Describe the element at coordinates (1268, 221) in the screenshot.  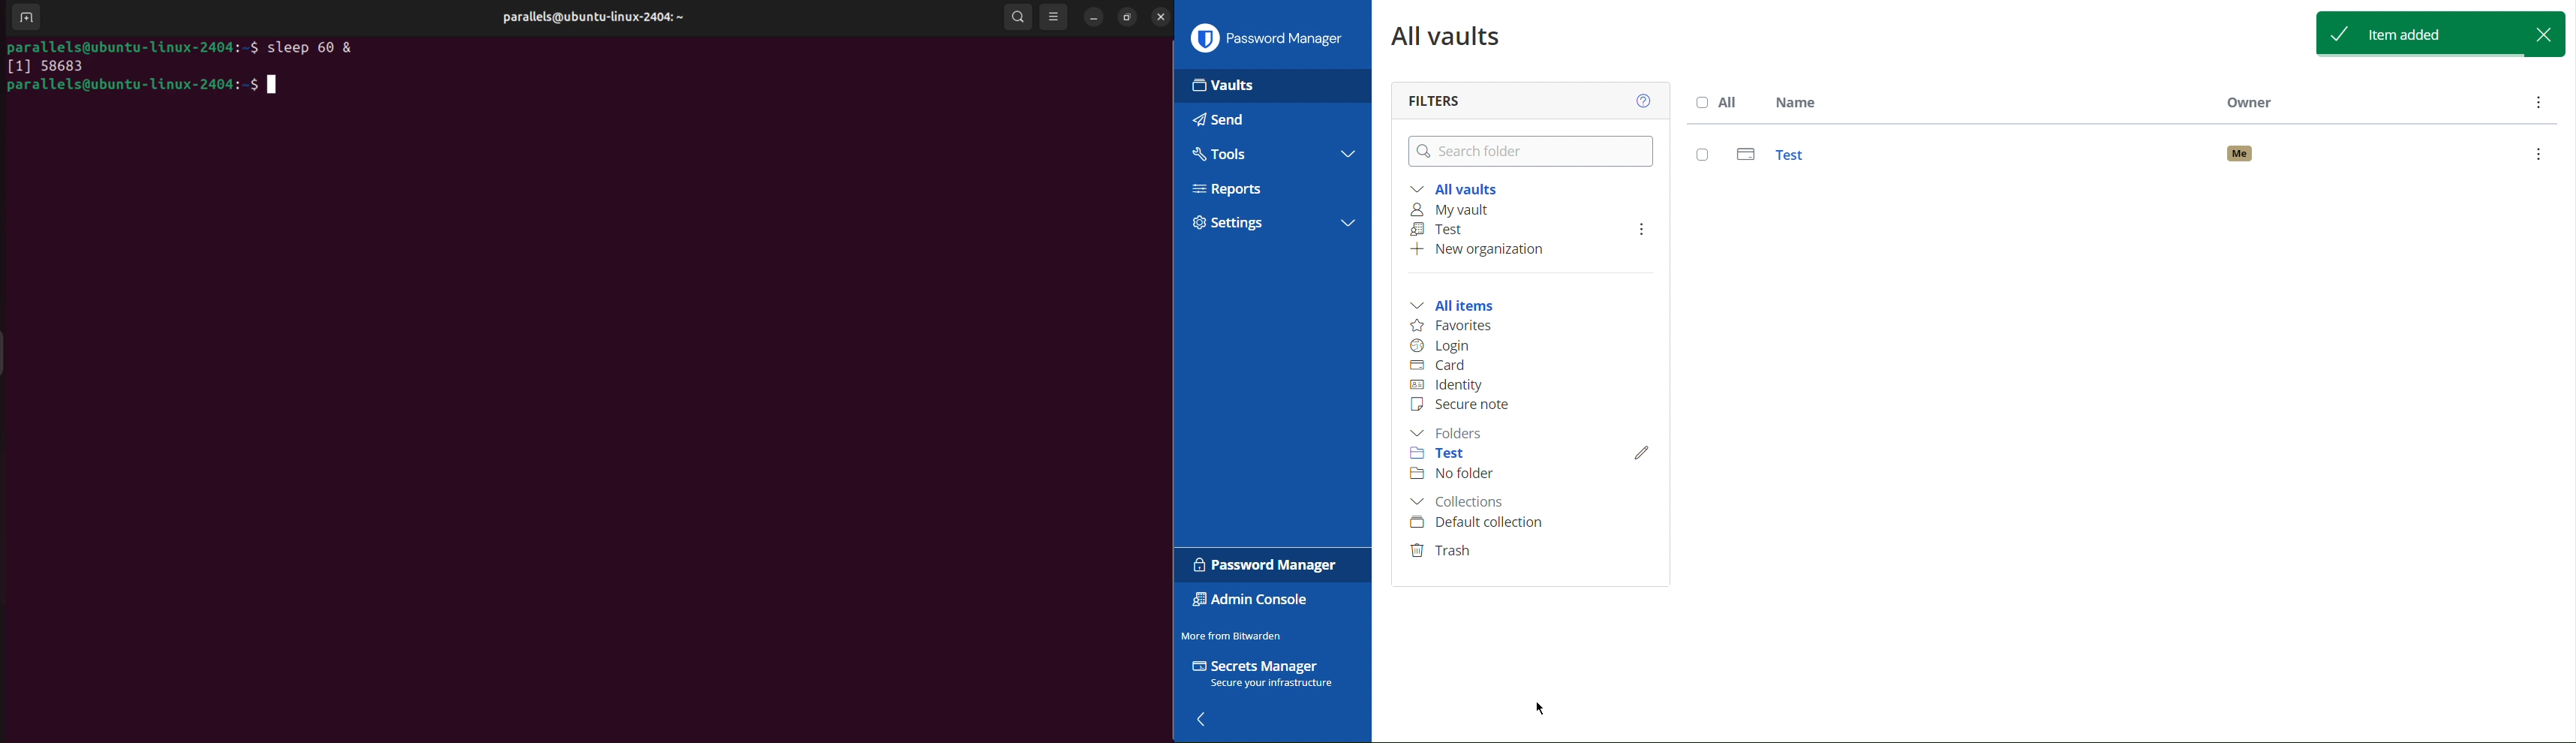
I see `Settings` at that location.